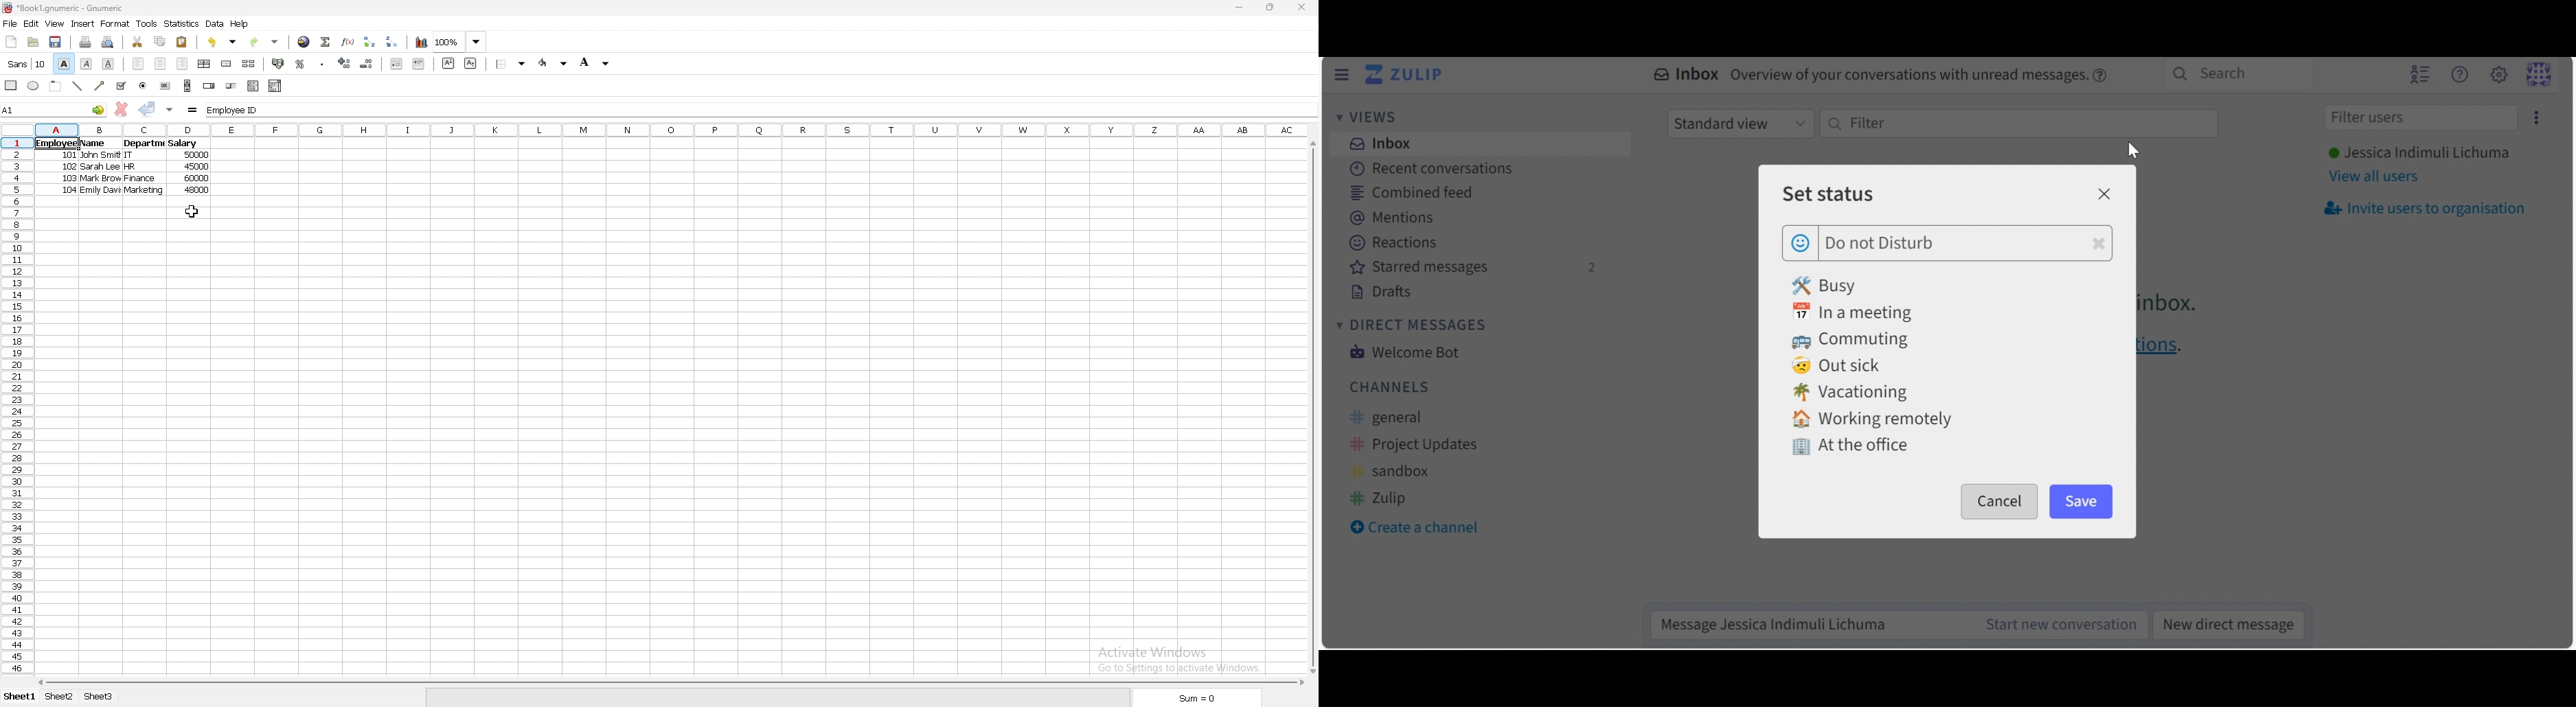 The height and width of the screenshot is (728, 2576). I want to click on Filter user, so click(2420, 118).